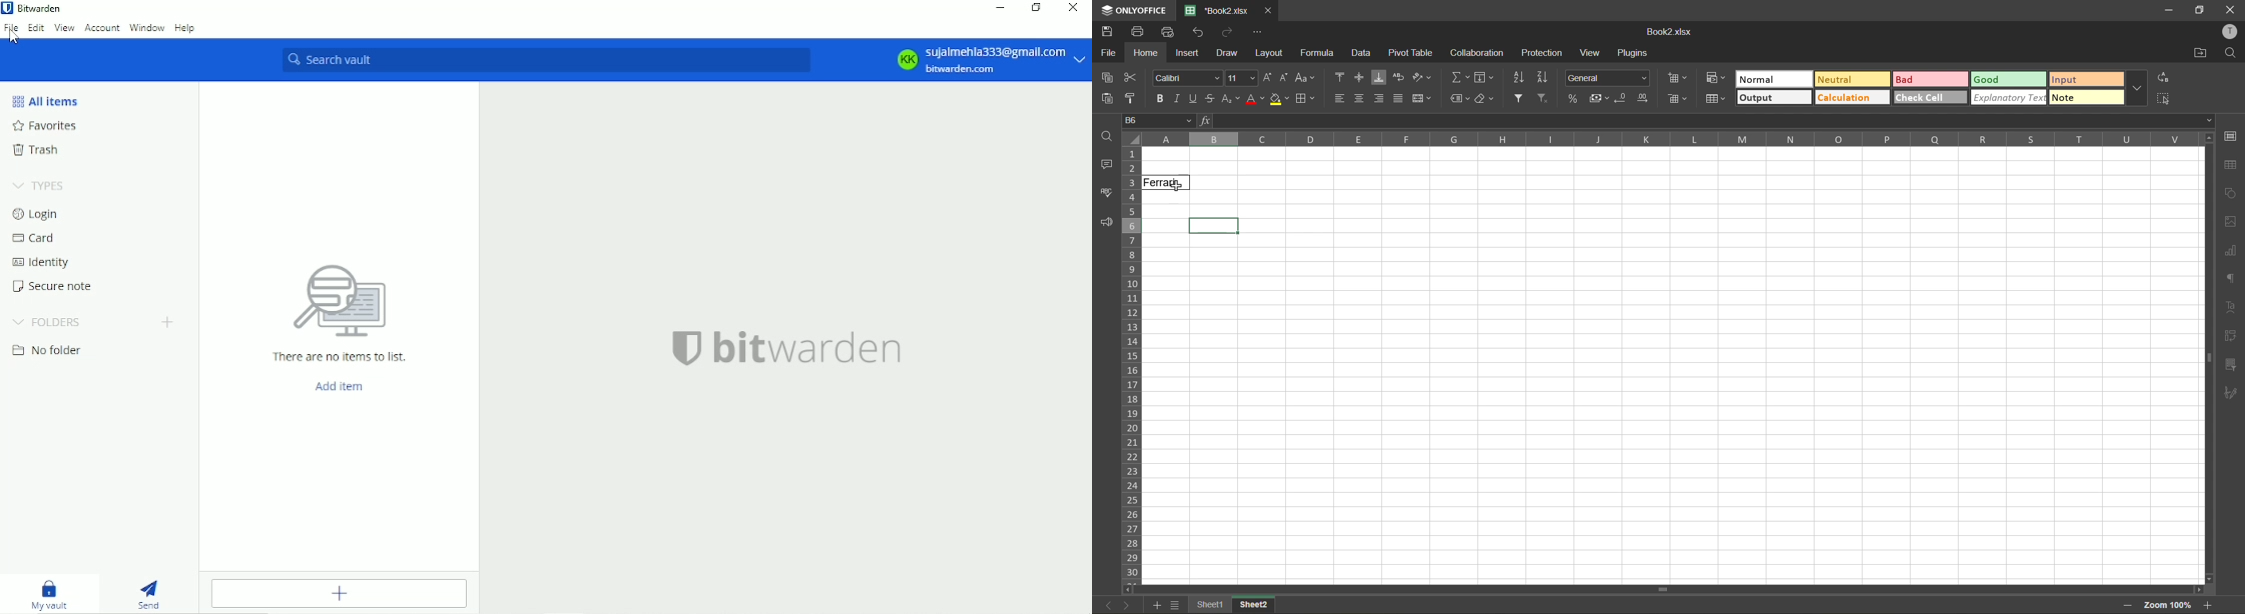 The width and height of the screenshot is (2268, 616). What do you see at coordinates (41, 184) in the screenshot?
I see `Types` at bounding box center [41, 184].